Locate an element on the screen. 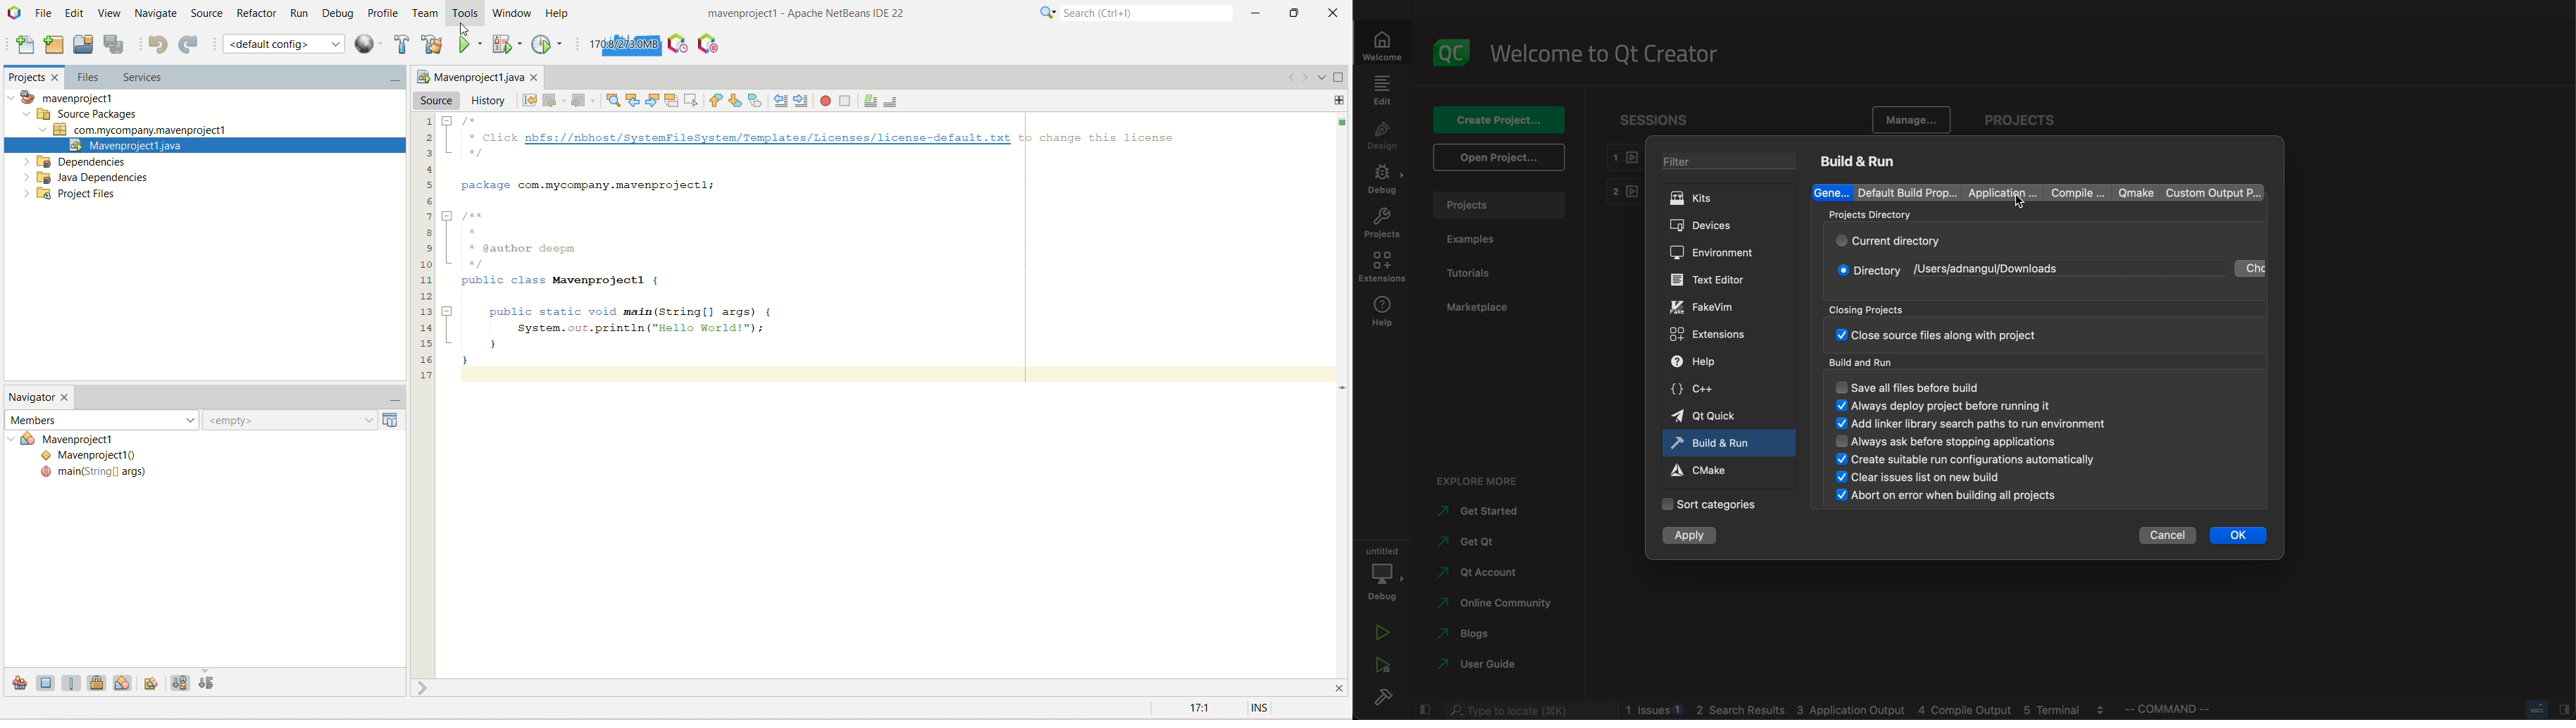 This screenshot has width=2576, height=728. filters is located at coordinates (1730, 162).